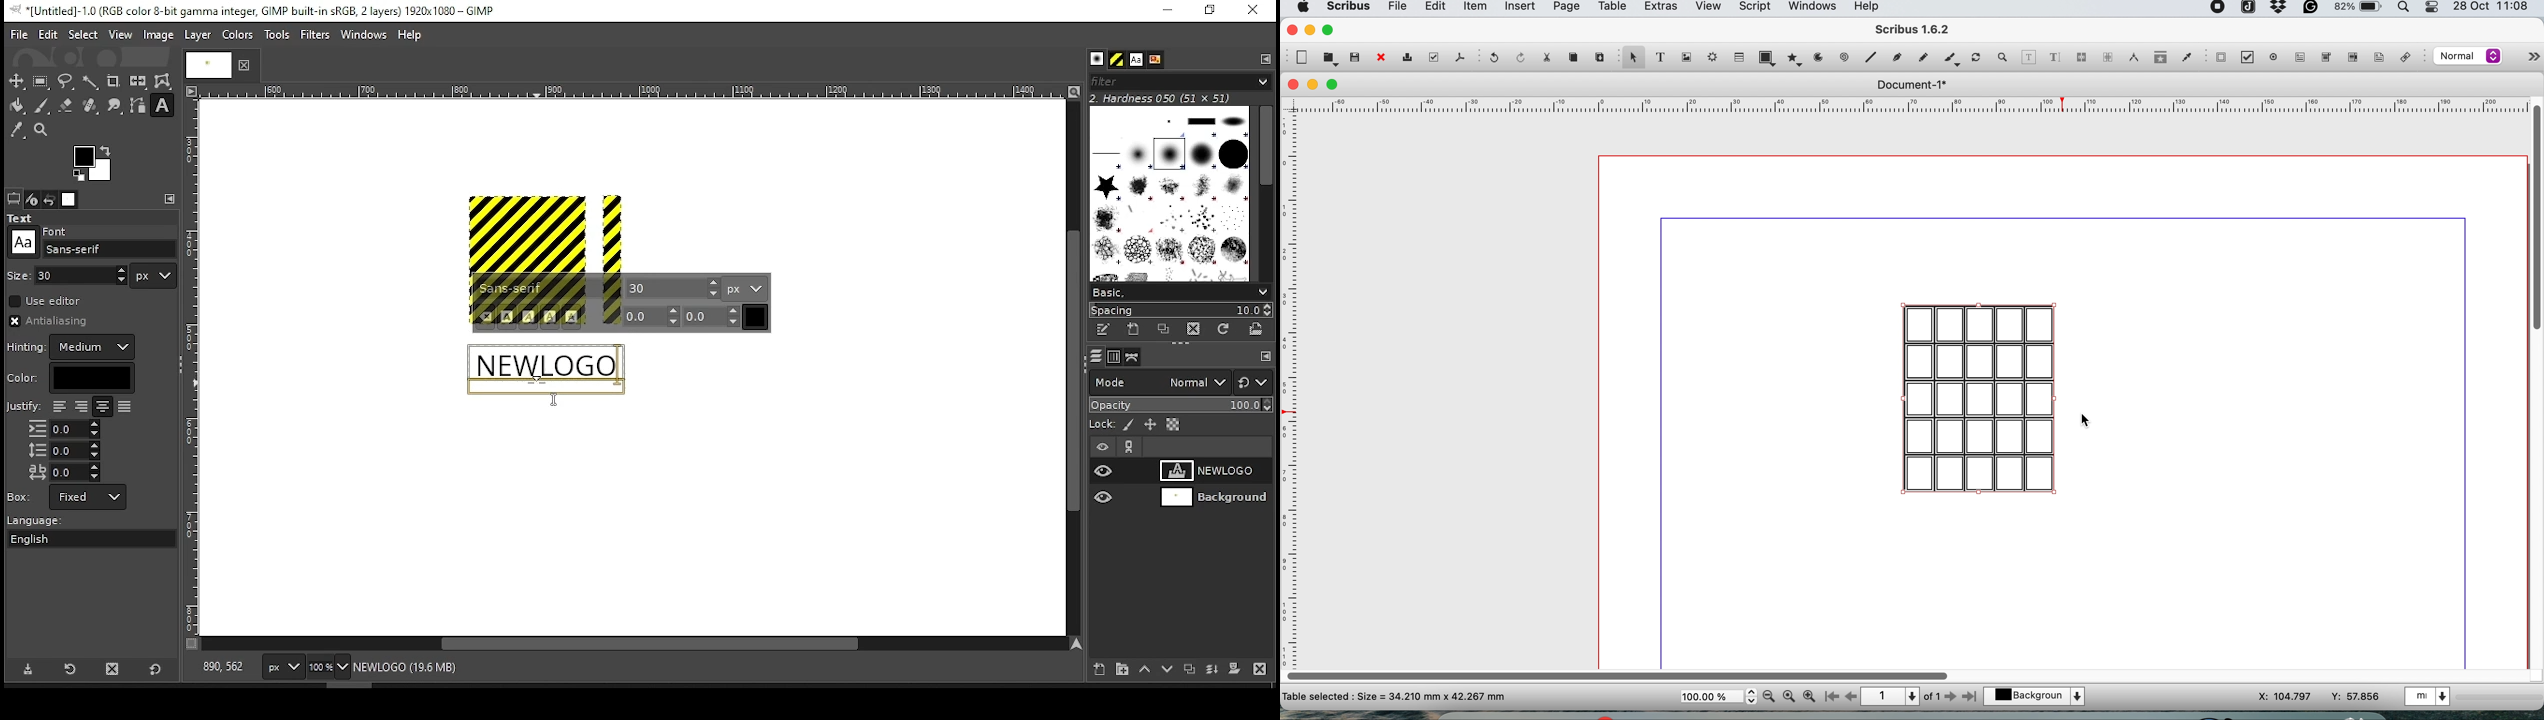 The width and height of the screenshot is (2548, 728). Describe the element at coordinates (2524, 59) in the screenshot. I see `more options` at that location.